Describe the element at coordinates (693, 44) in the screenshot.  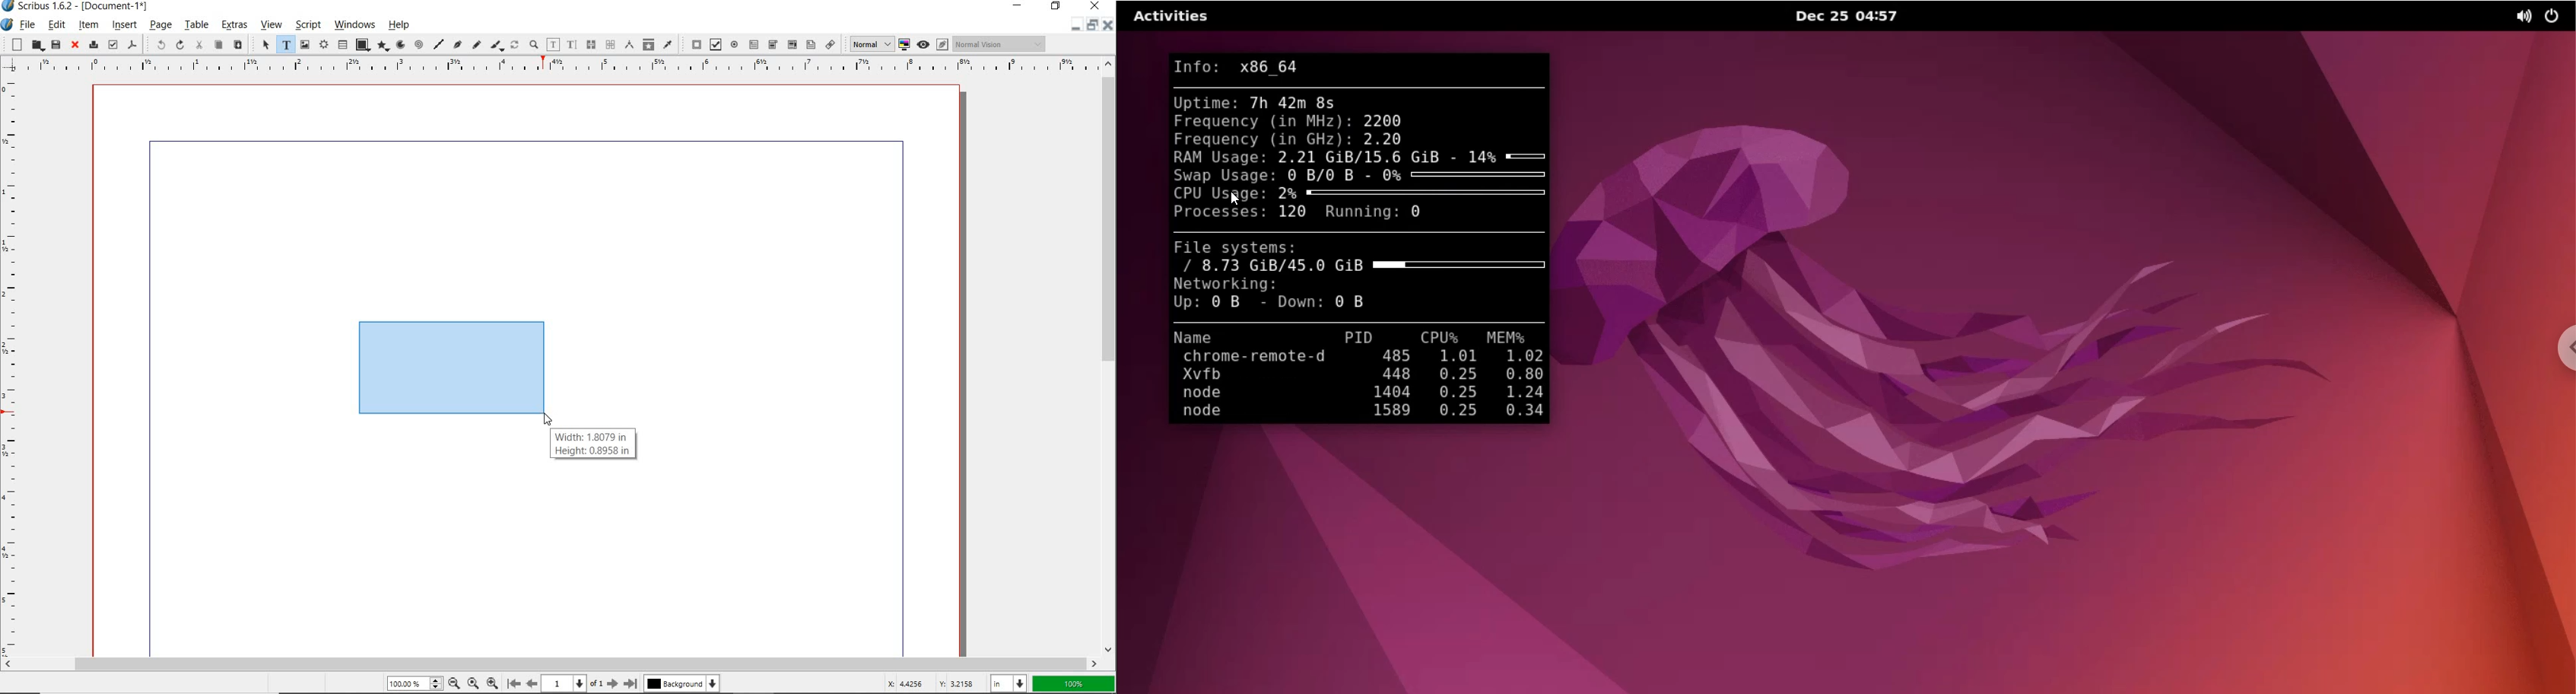
I see `pdf push button` at that location.